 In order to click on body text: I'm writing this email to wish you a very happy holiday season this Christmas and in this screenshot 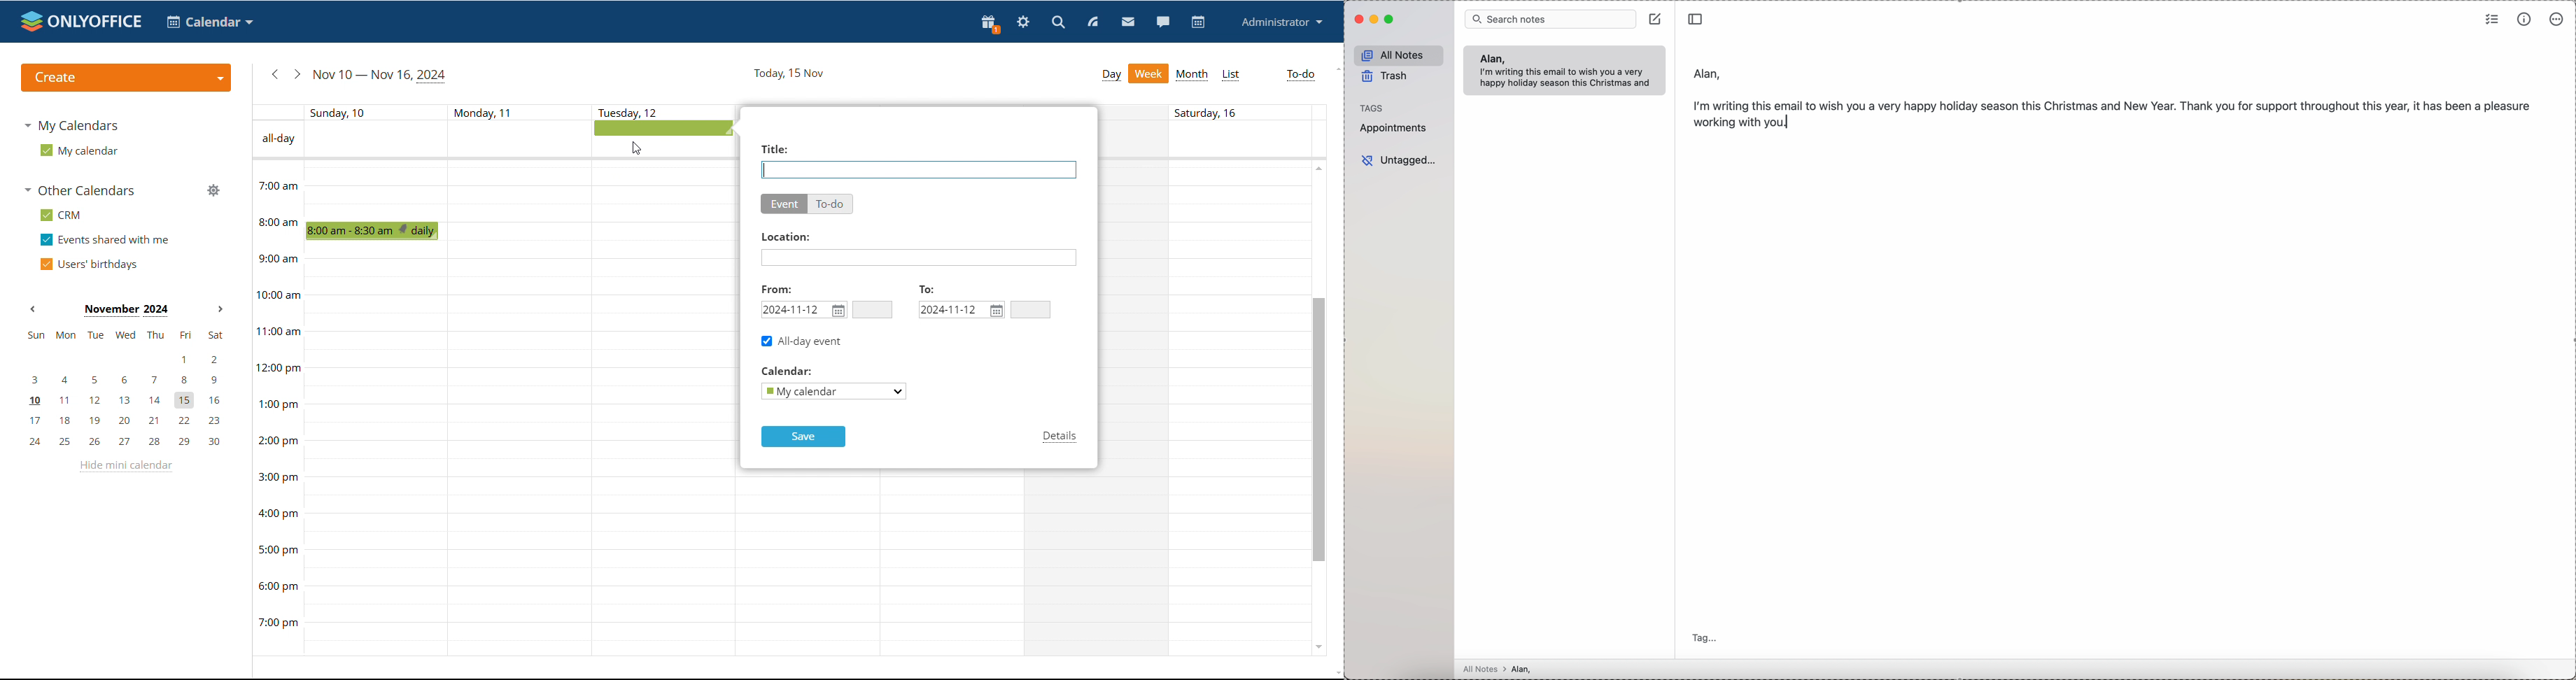, I will do `click(1569, 79)`.